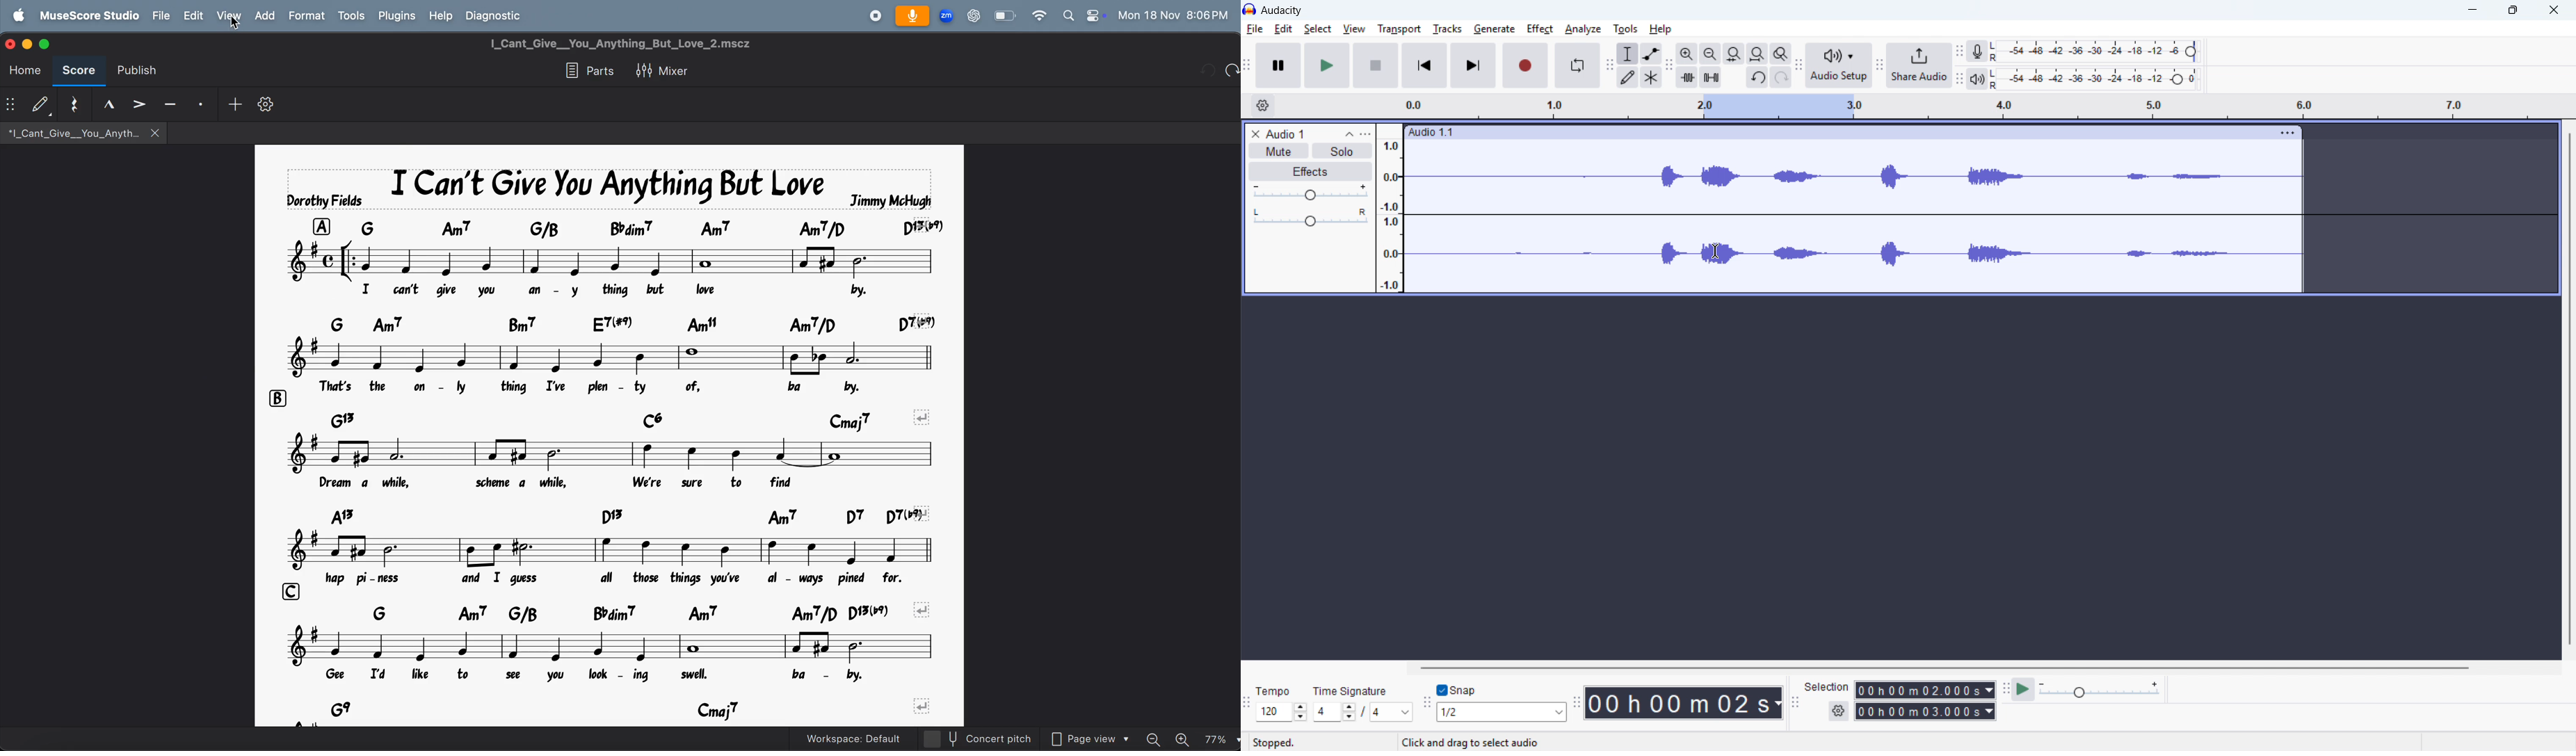 The image size is (2576, 756). I want to click on *|_Cant_Give__You_Anyth.. X, so click(82, 133).